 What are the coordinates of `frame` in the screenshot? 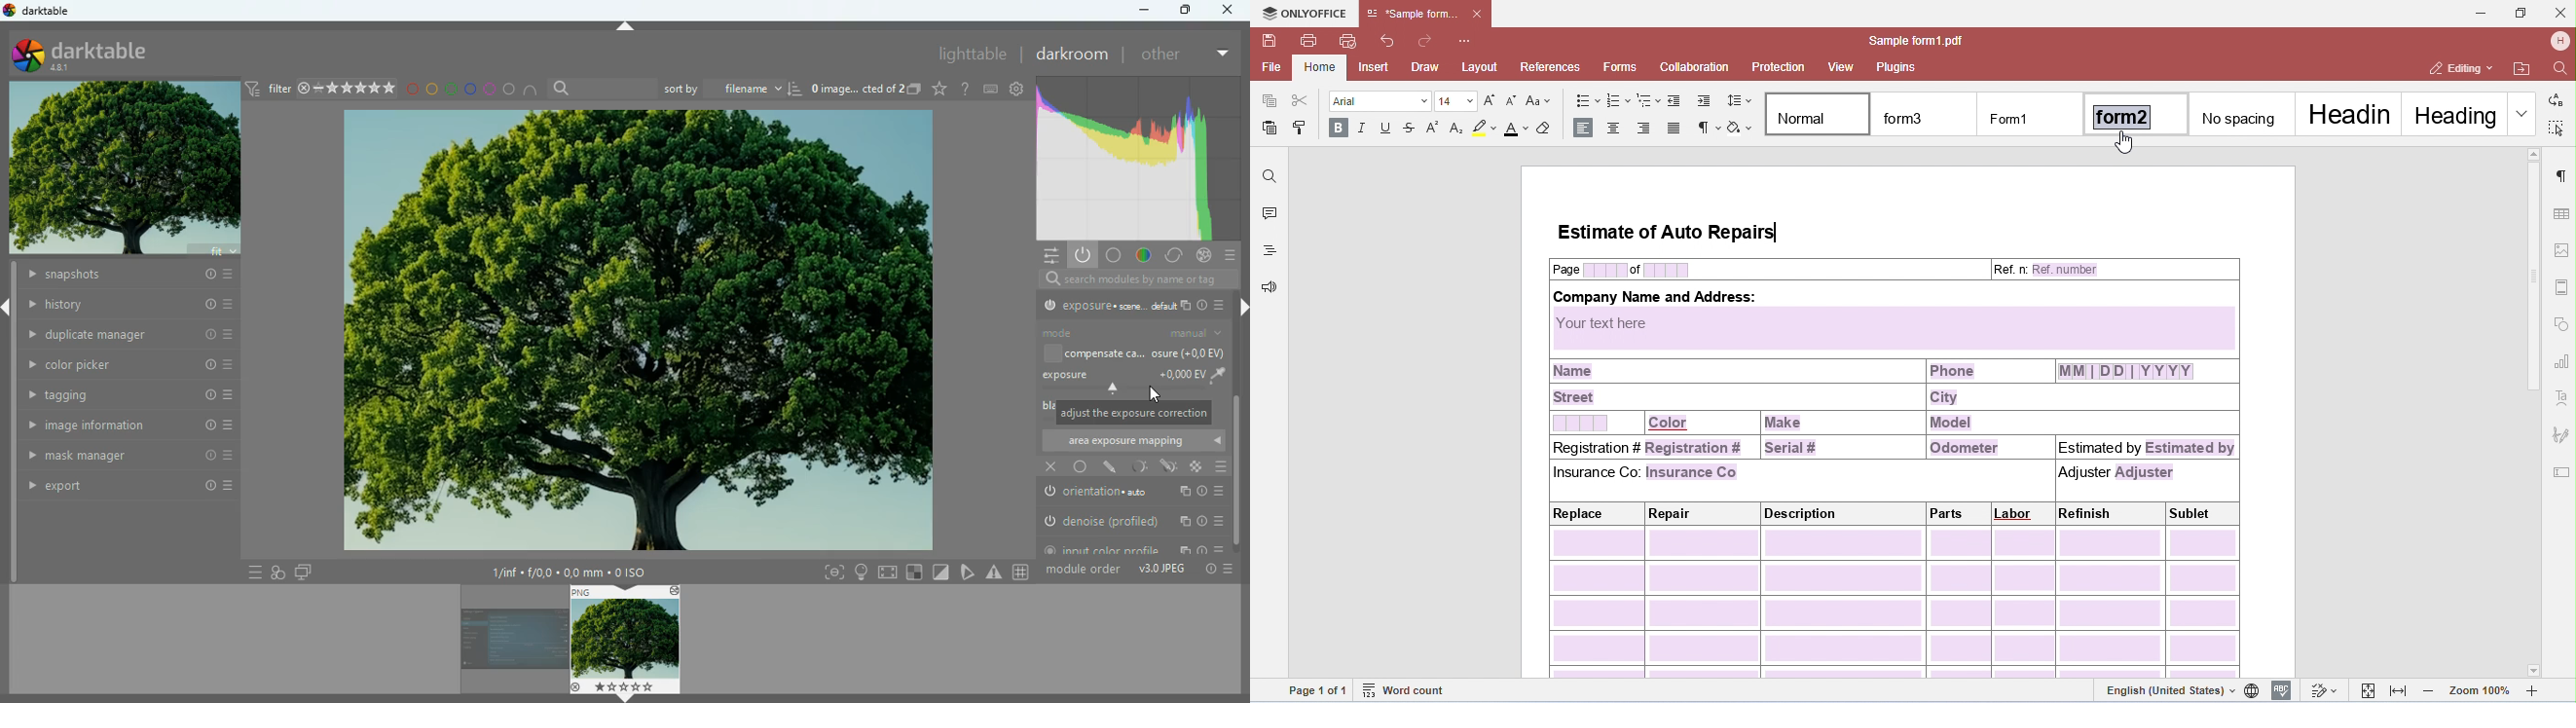 It's located at (835, 572).